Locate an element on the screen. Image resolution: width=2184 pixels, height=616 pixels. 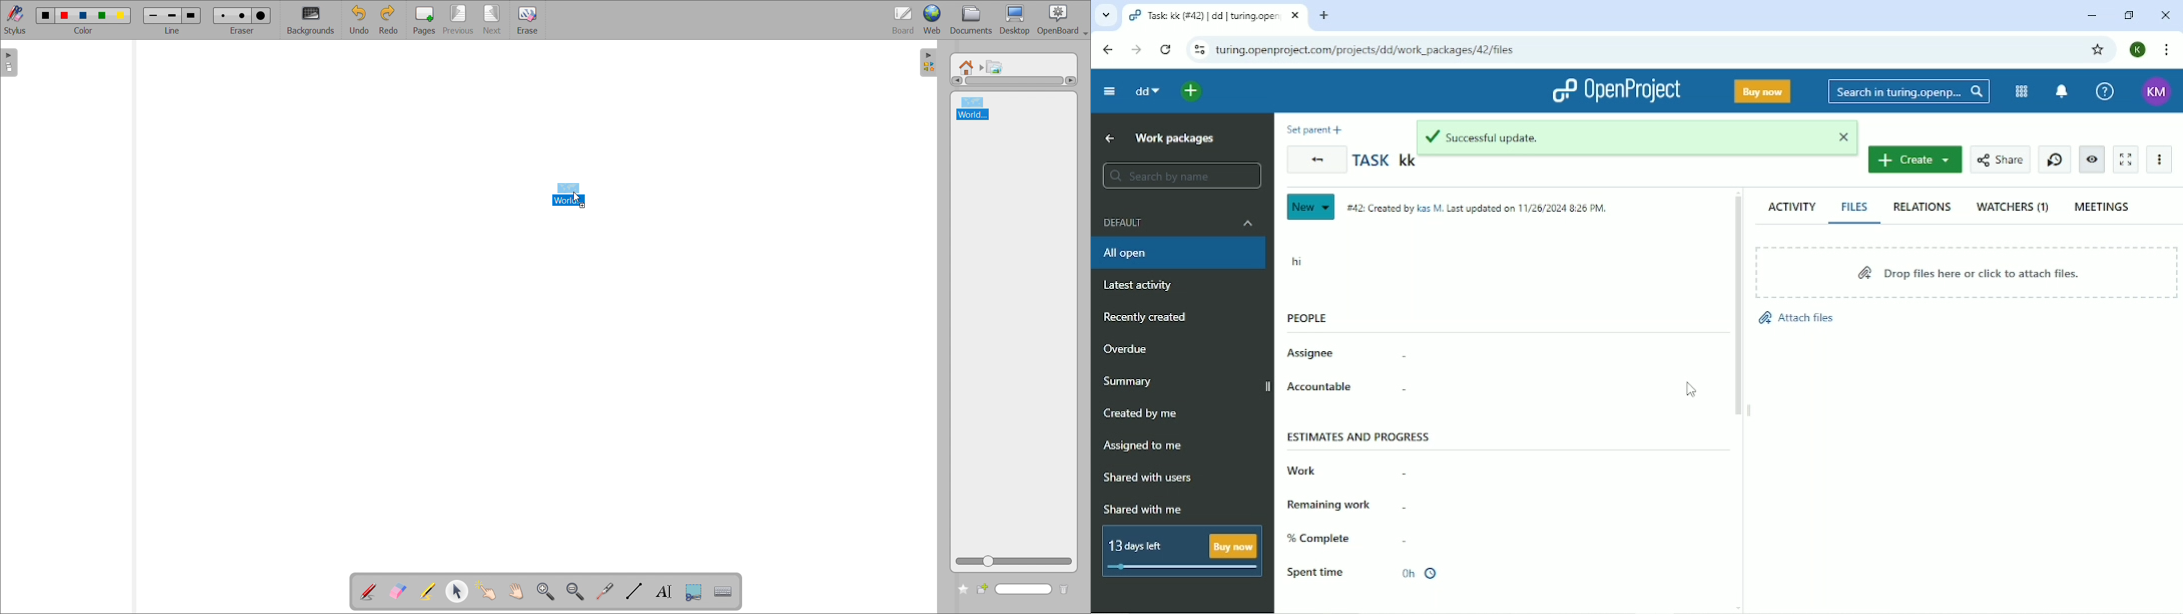
stylus is located at coordinates (15, 19).